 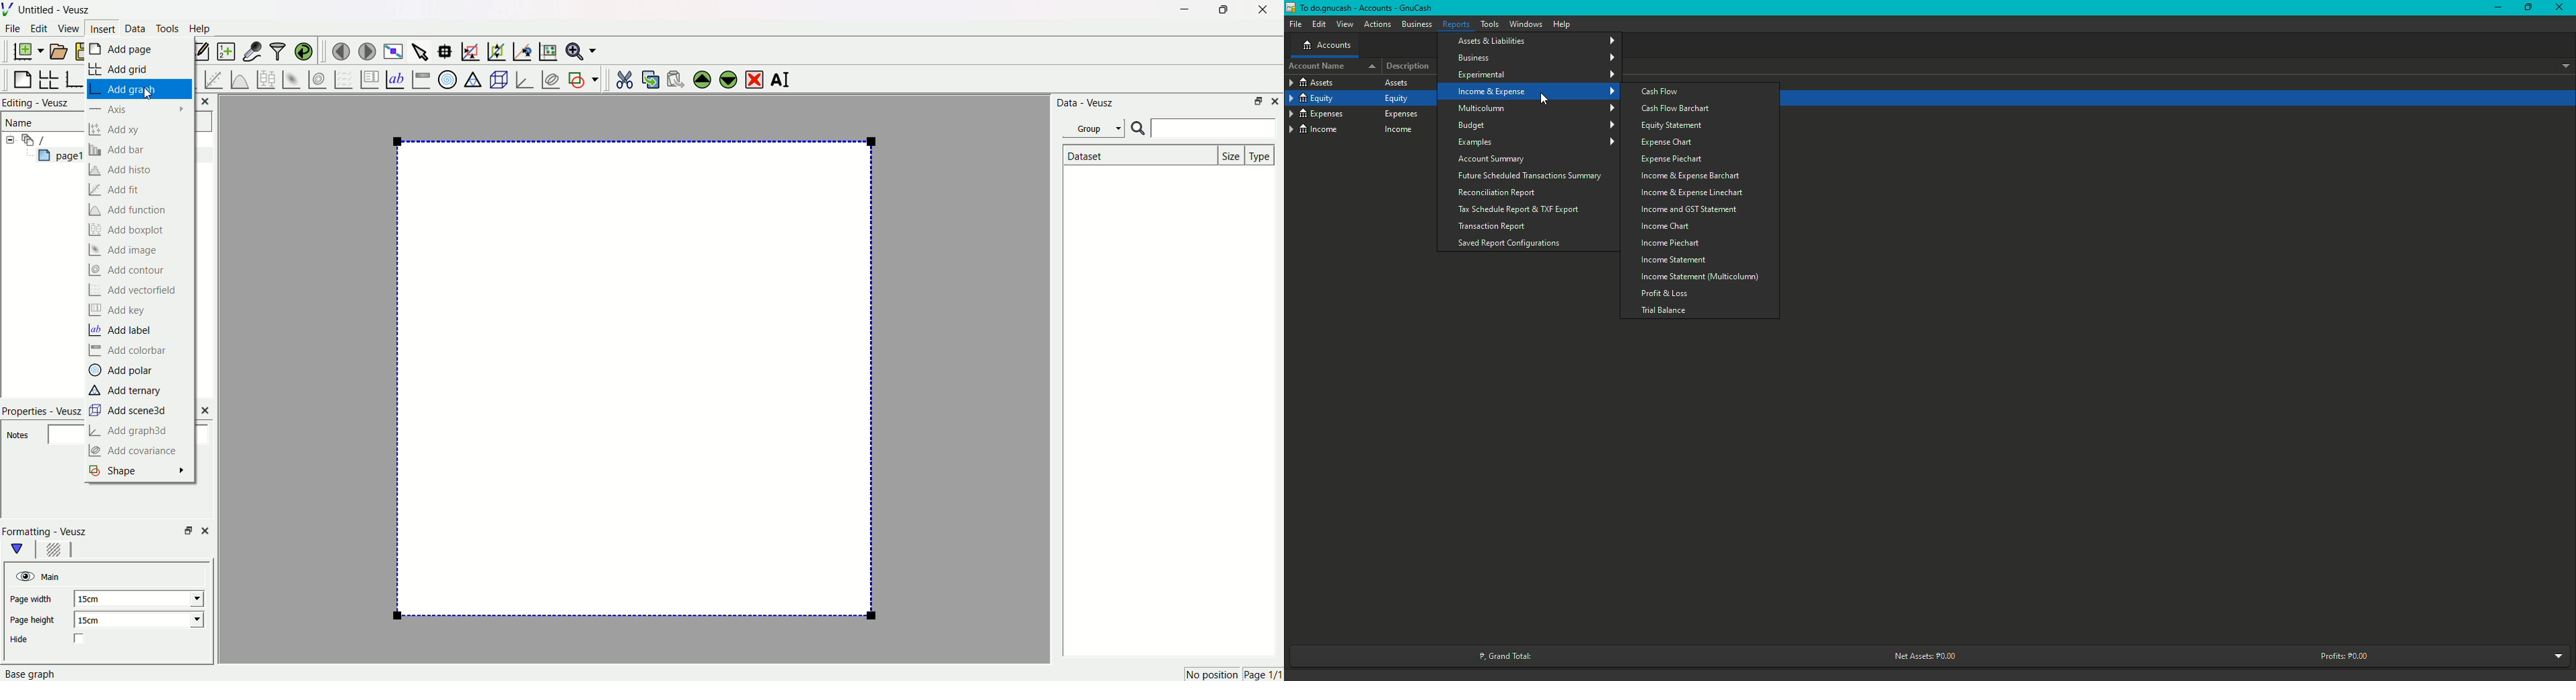 I want to click on cursor, so click(x=149, y=96).